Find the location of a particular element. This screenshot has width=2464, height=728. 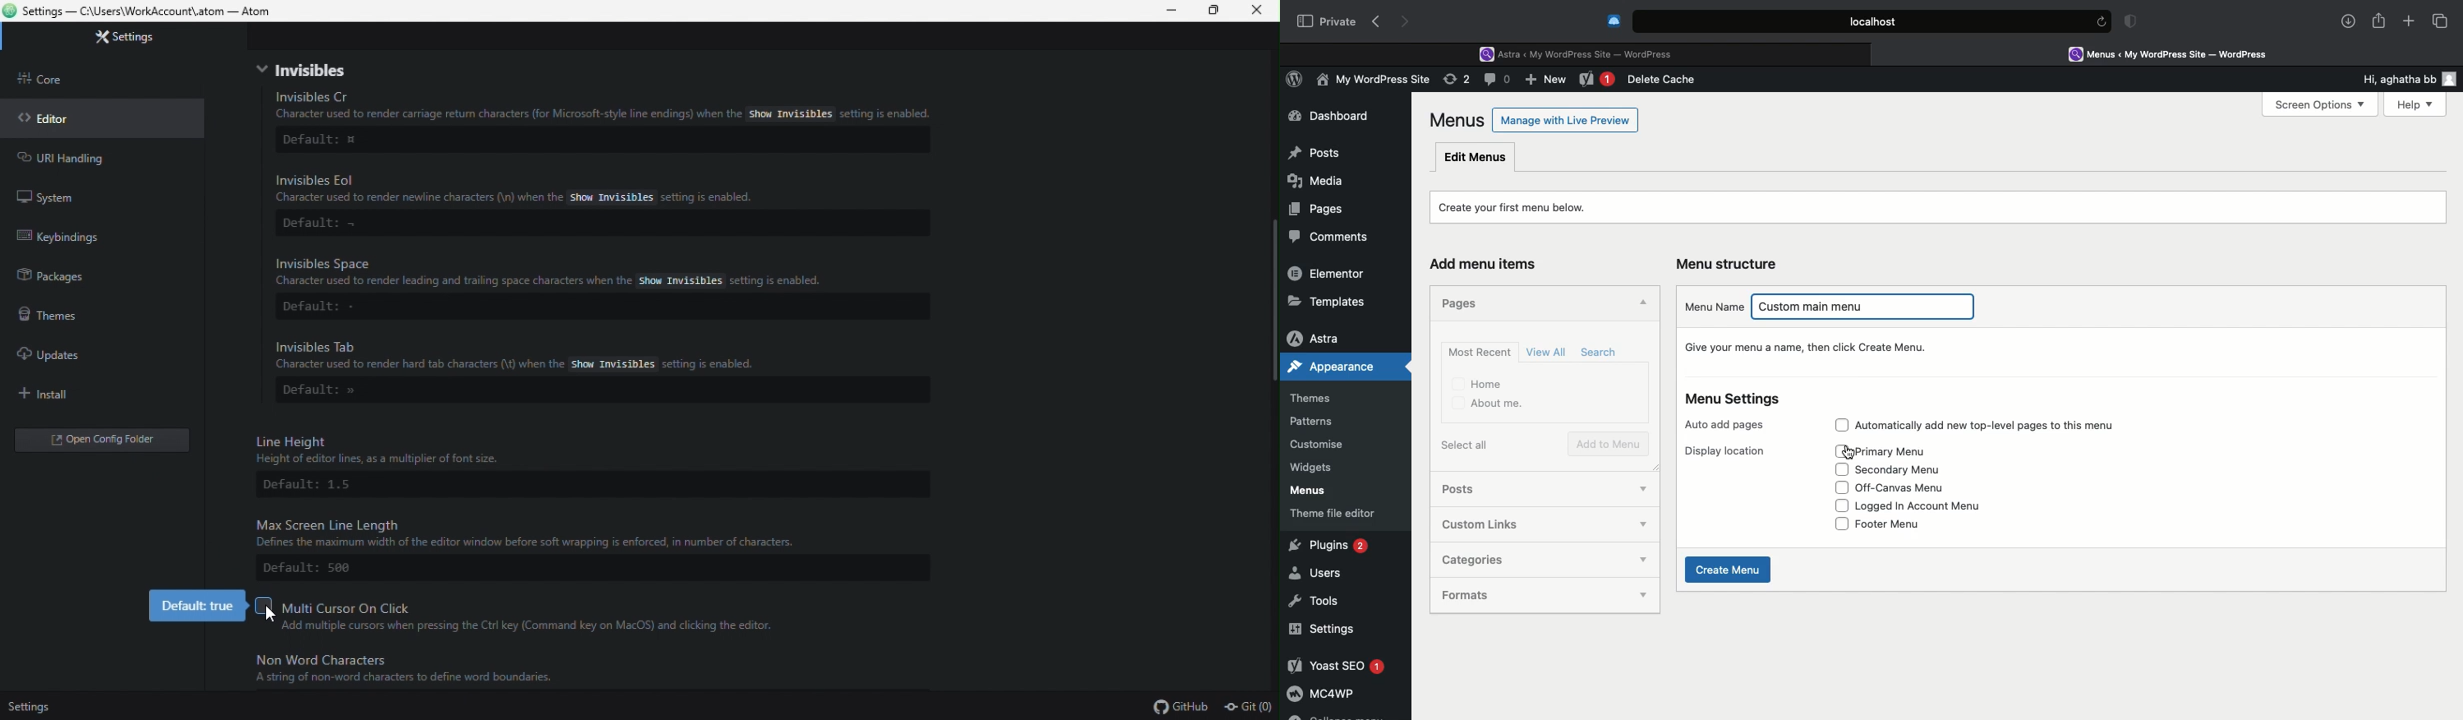

Badge is located at coordinates (2134, 23).